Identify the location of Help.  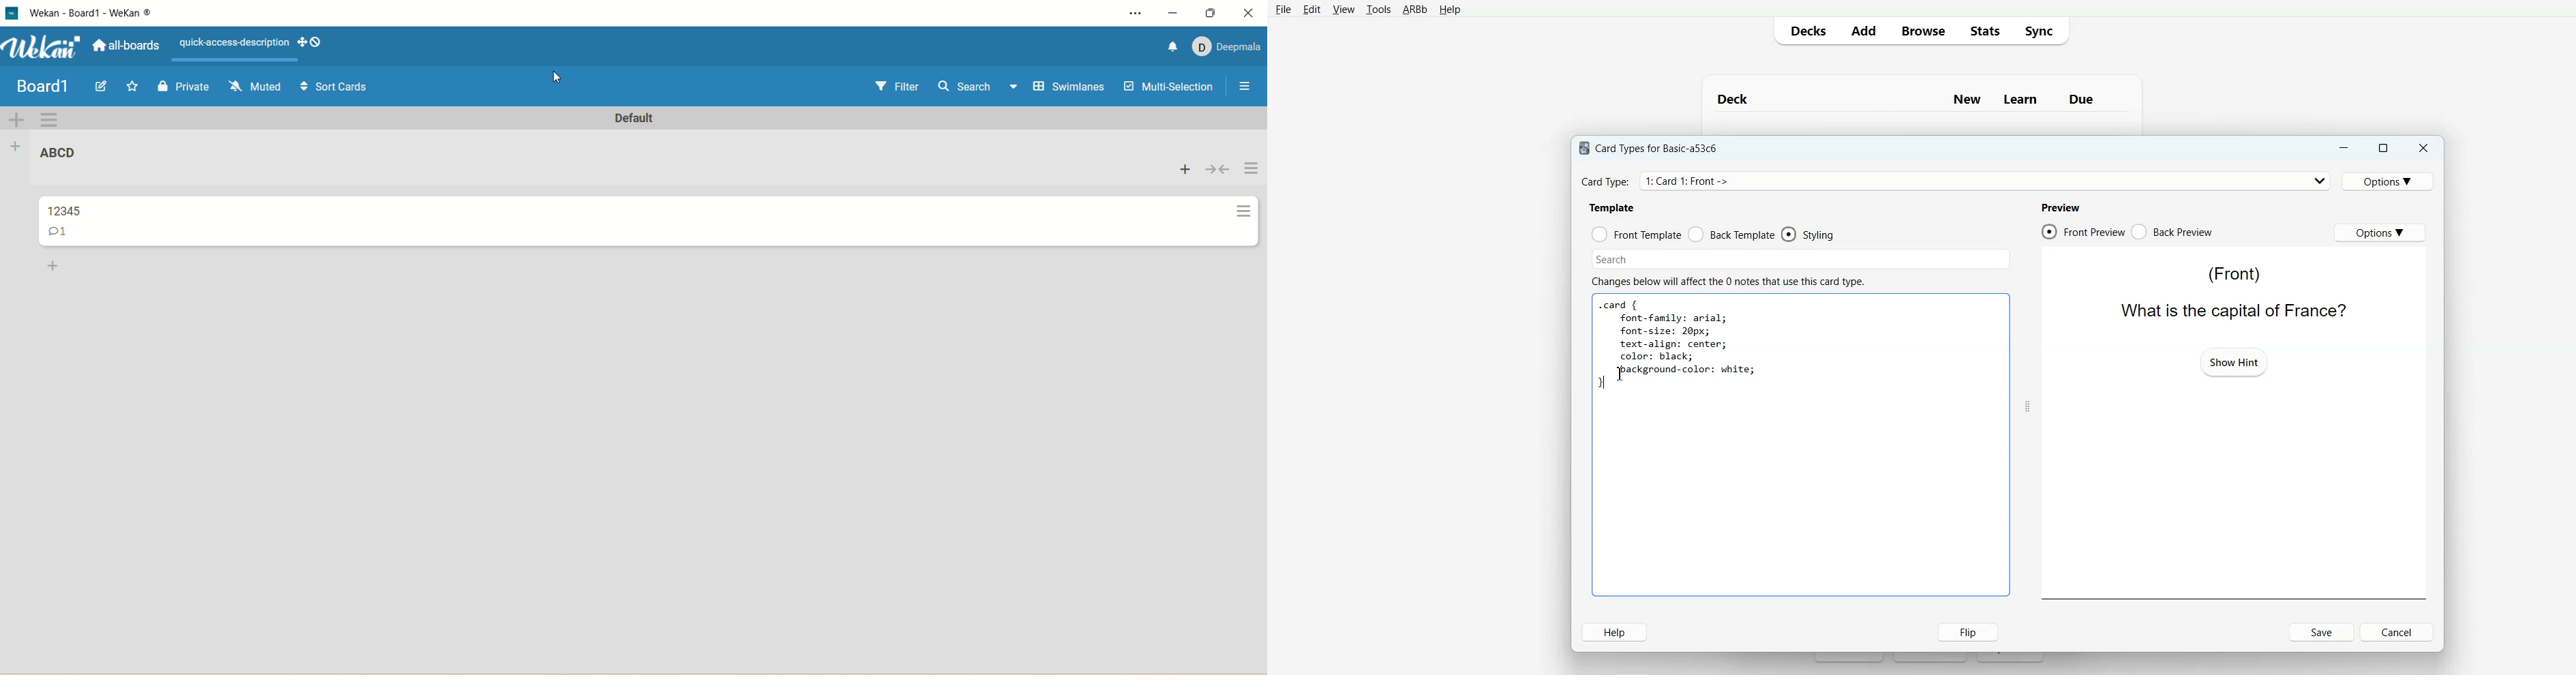
(1450, 10).